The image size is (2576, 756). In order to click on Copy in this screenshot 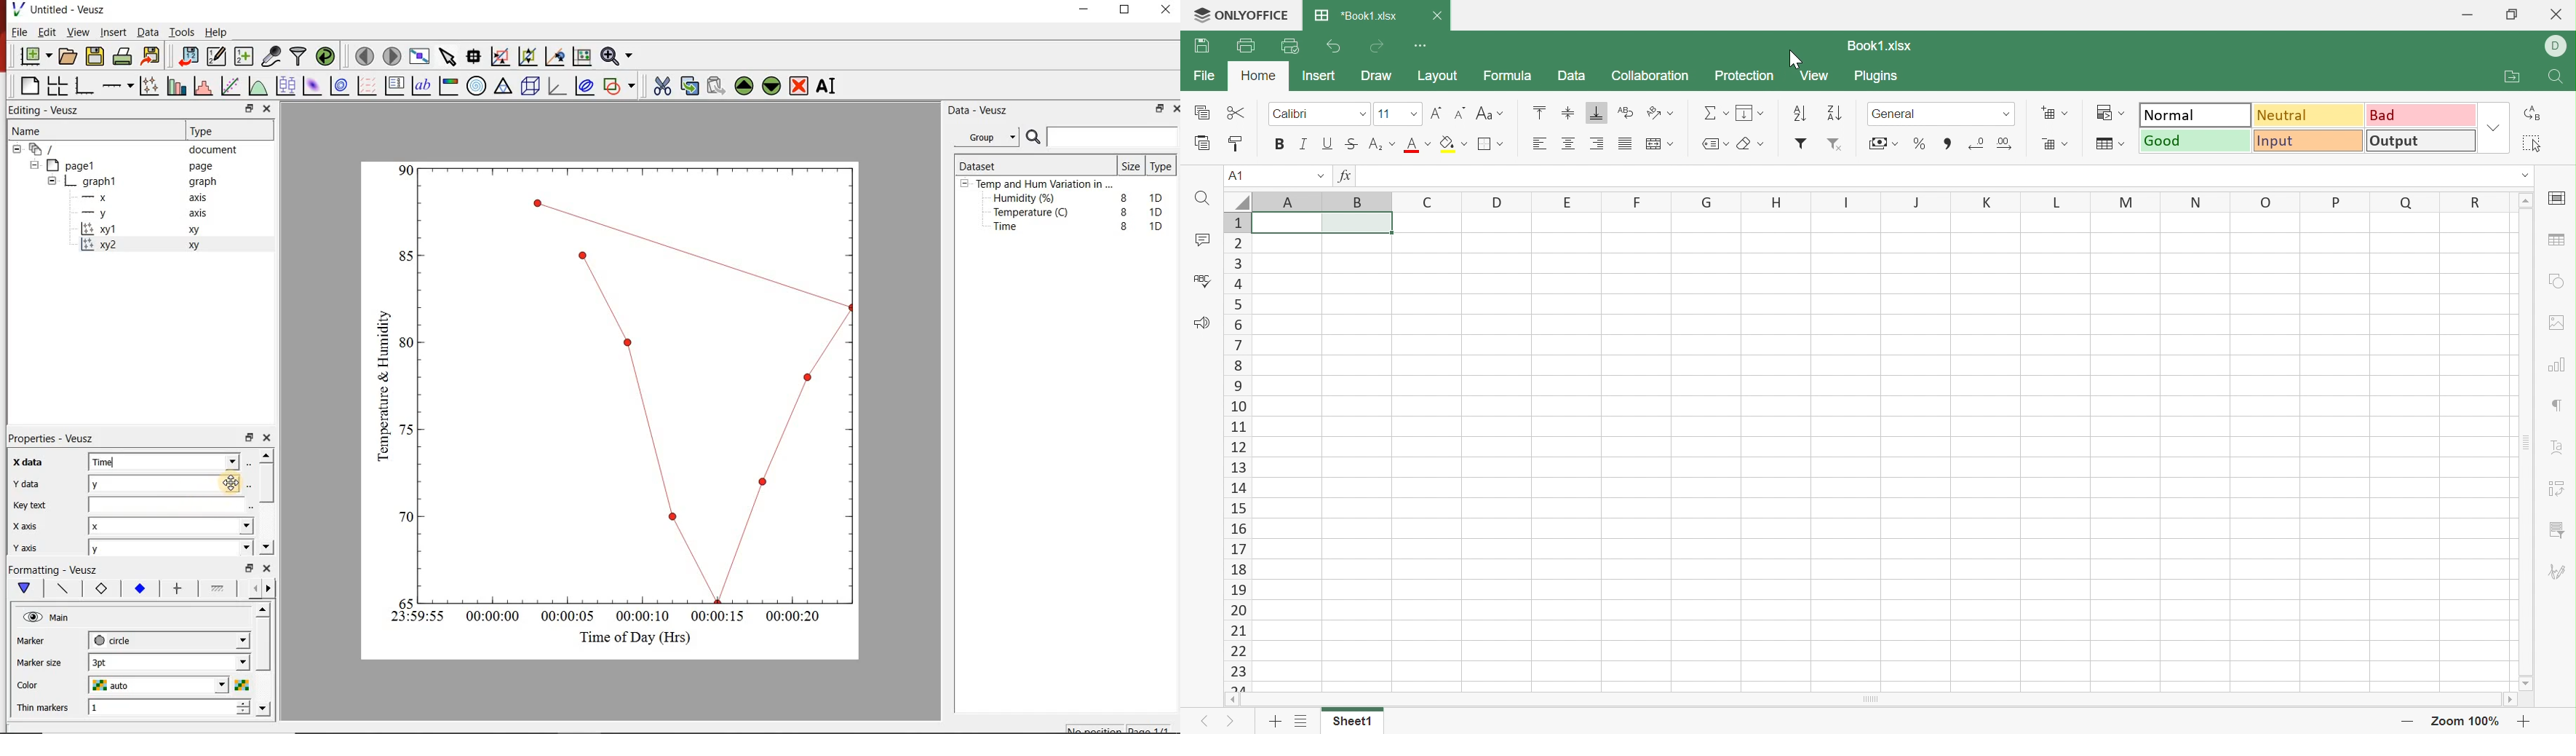, I will do `click(1204, 111)`.